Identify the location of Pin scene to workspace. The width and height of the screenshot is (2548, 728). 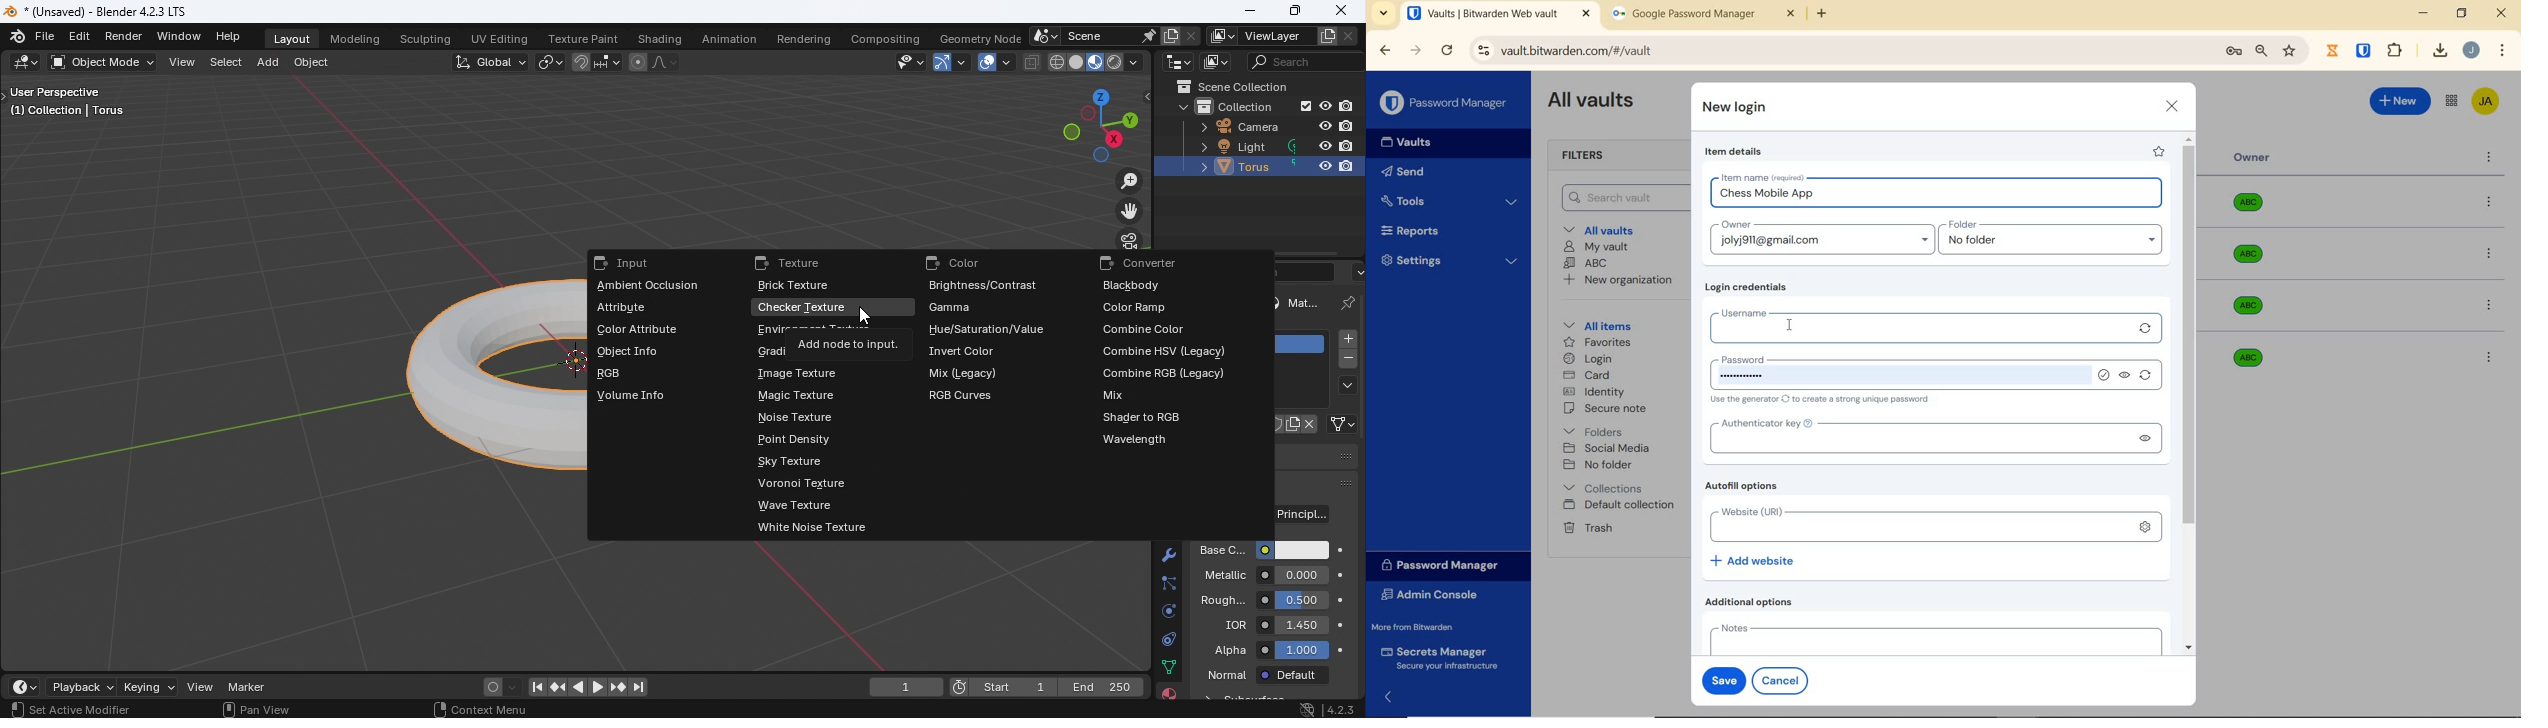
(1146, 35).